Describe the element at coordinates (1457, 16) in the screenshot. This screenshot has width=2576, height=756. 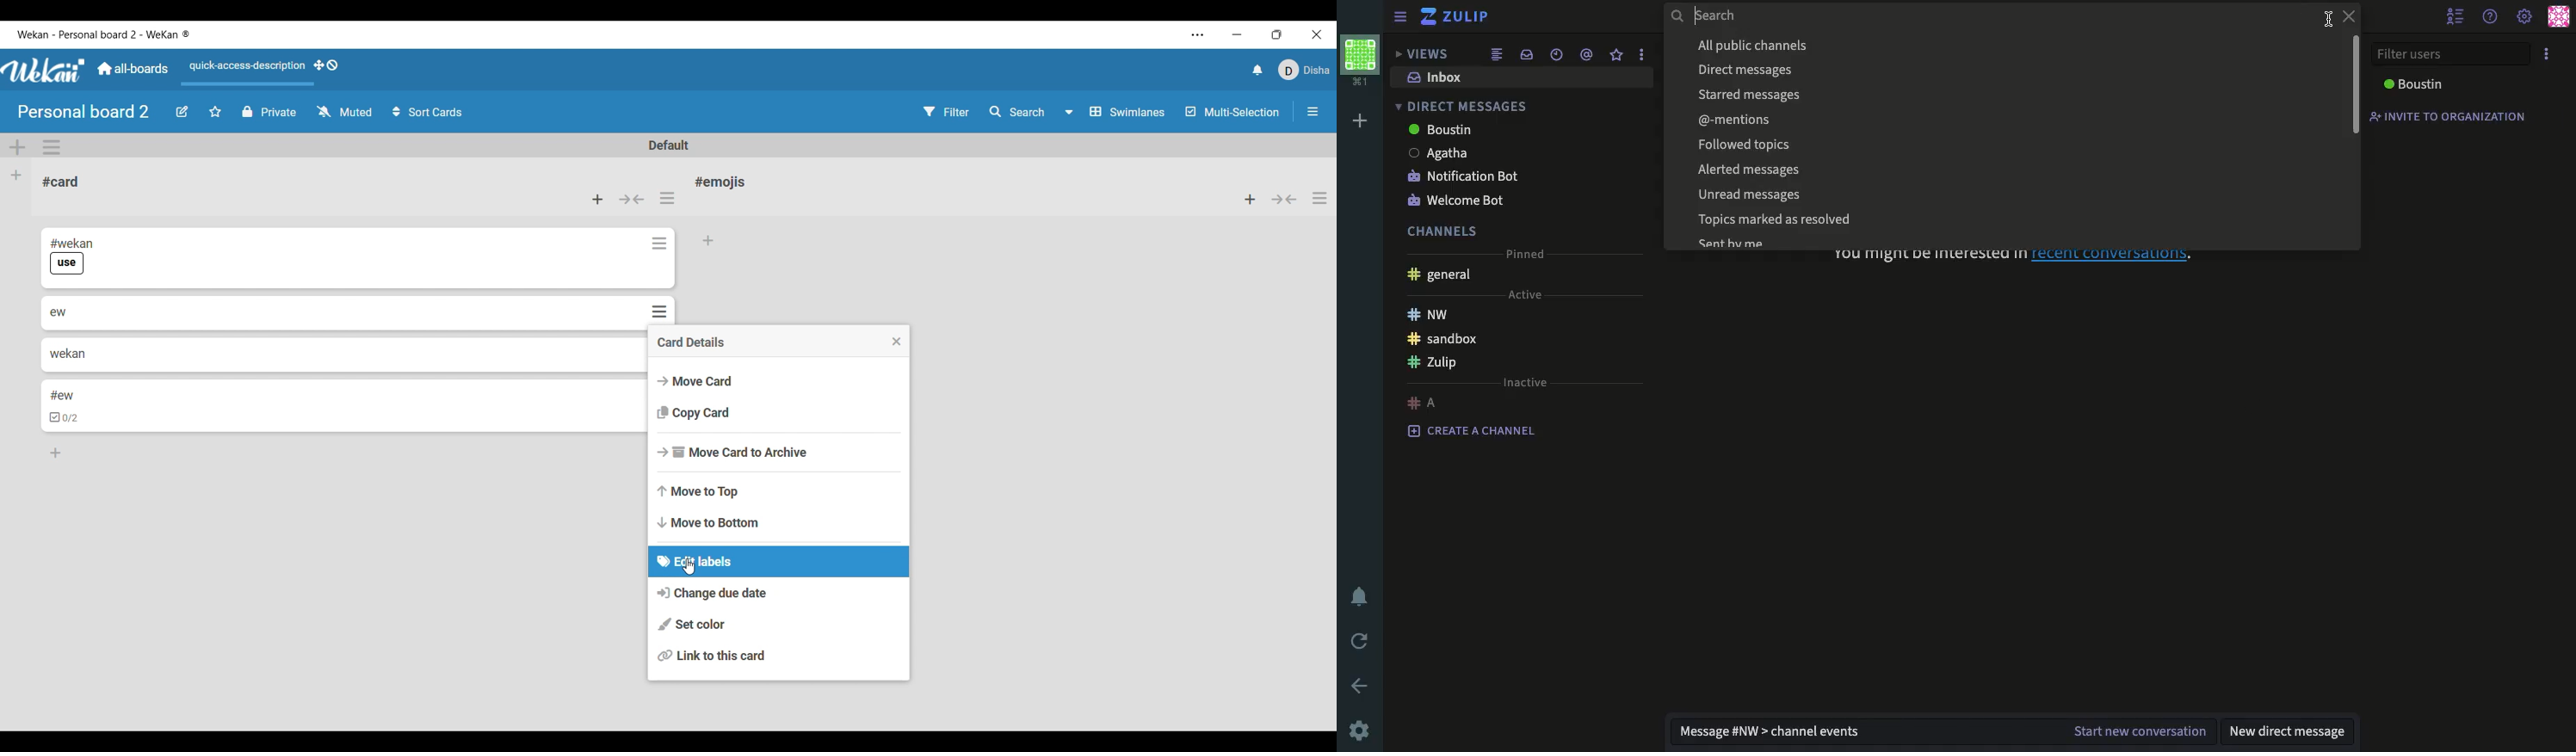
I see `zulip` at that location.